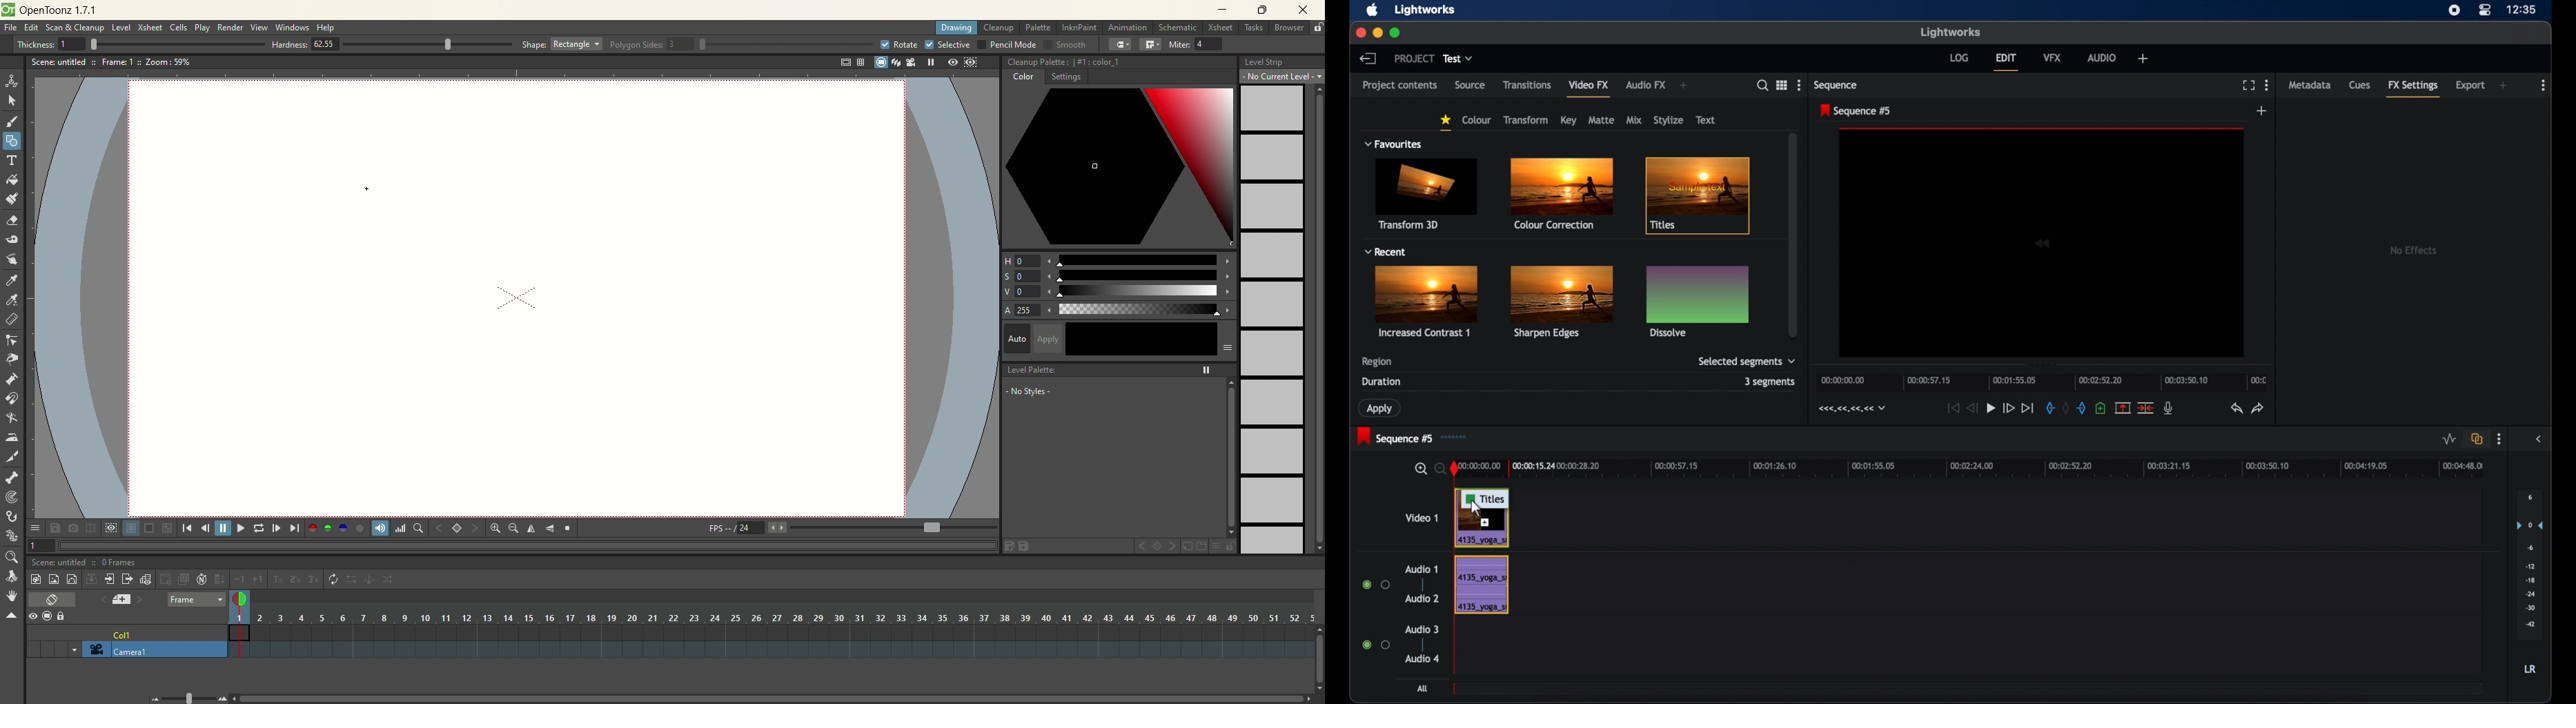 The width and height of the screenshot is (2576, 728). What do you see at coordinates (2530, 670) in the screenshot?
I see `lr` at bounding box center [2530, 670].